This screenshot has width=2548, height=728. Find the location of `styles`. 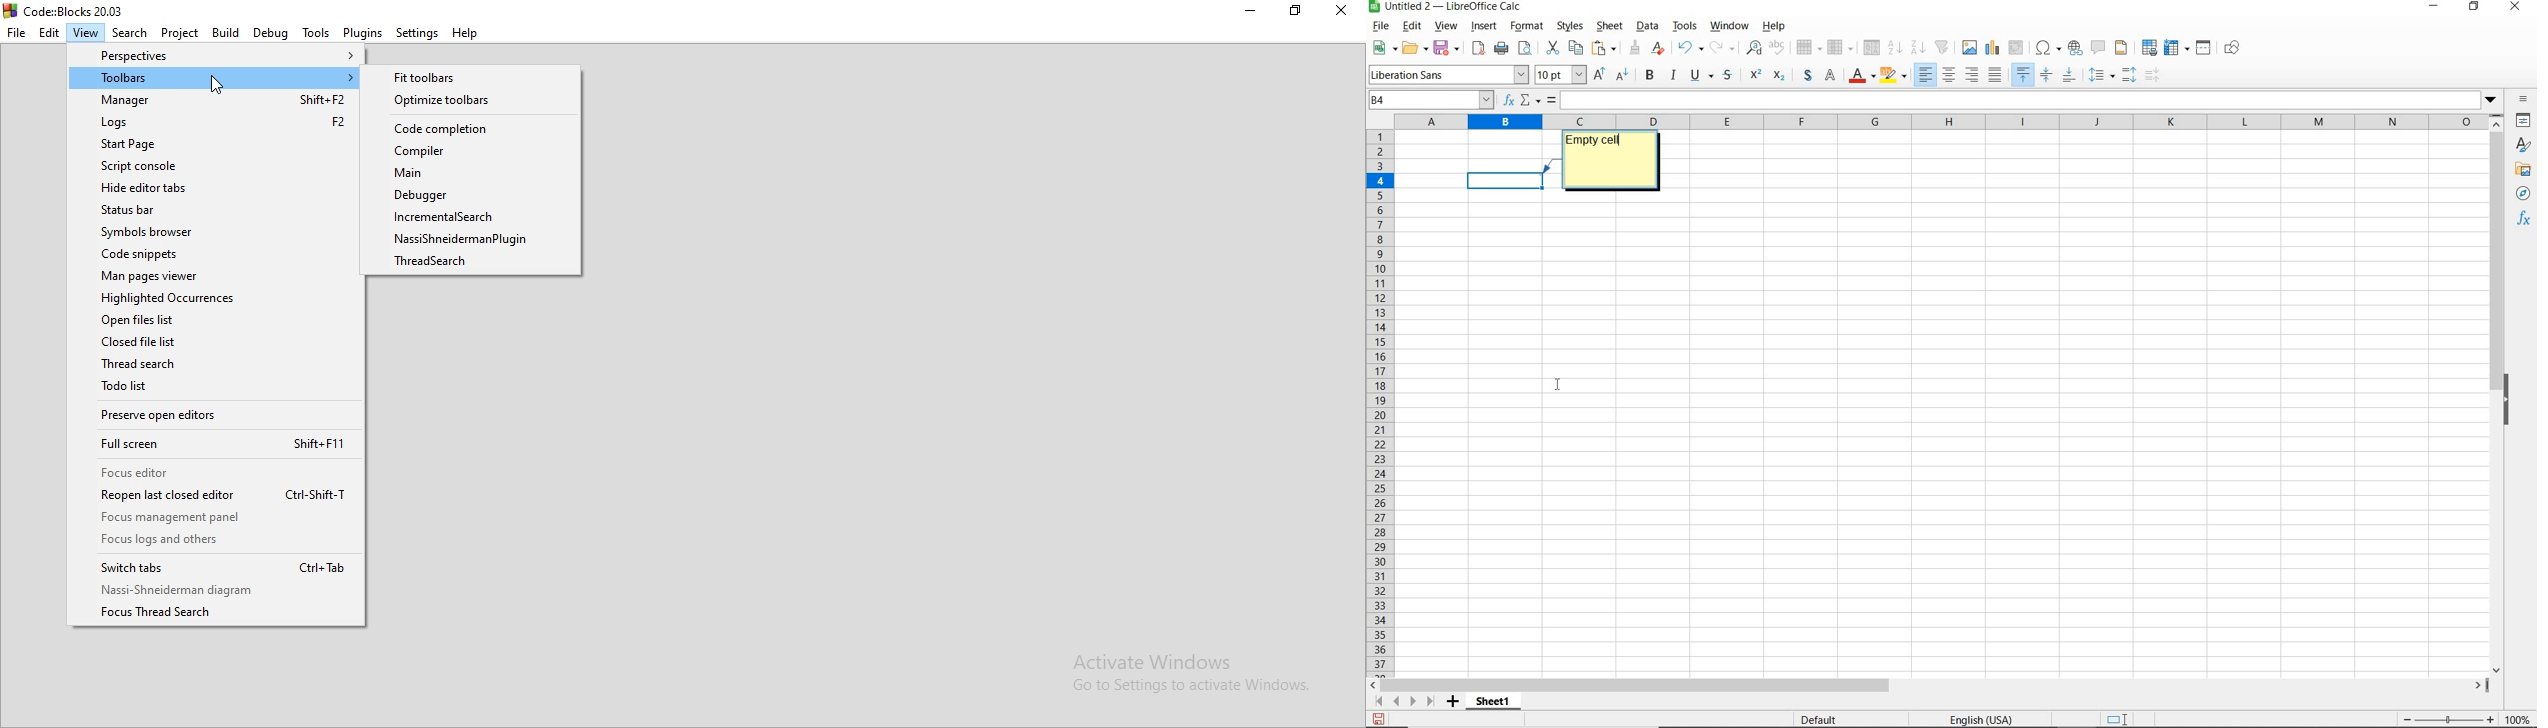

styles is located at coordinates (1573, 26).